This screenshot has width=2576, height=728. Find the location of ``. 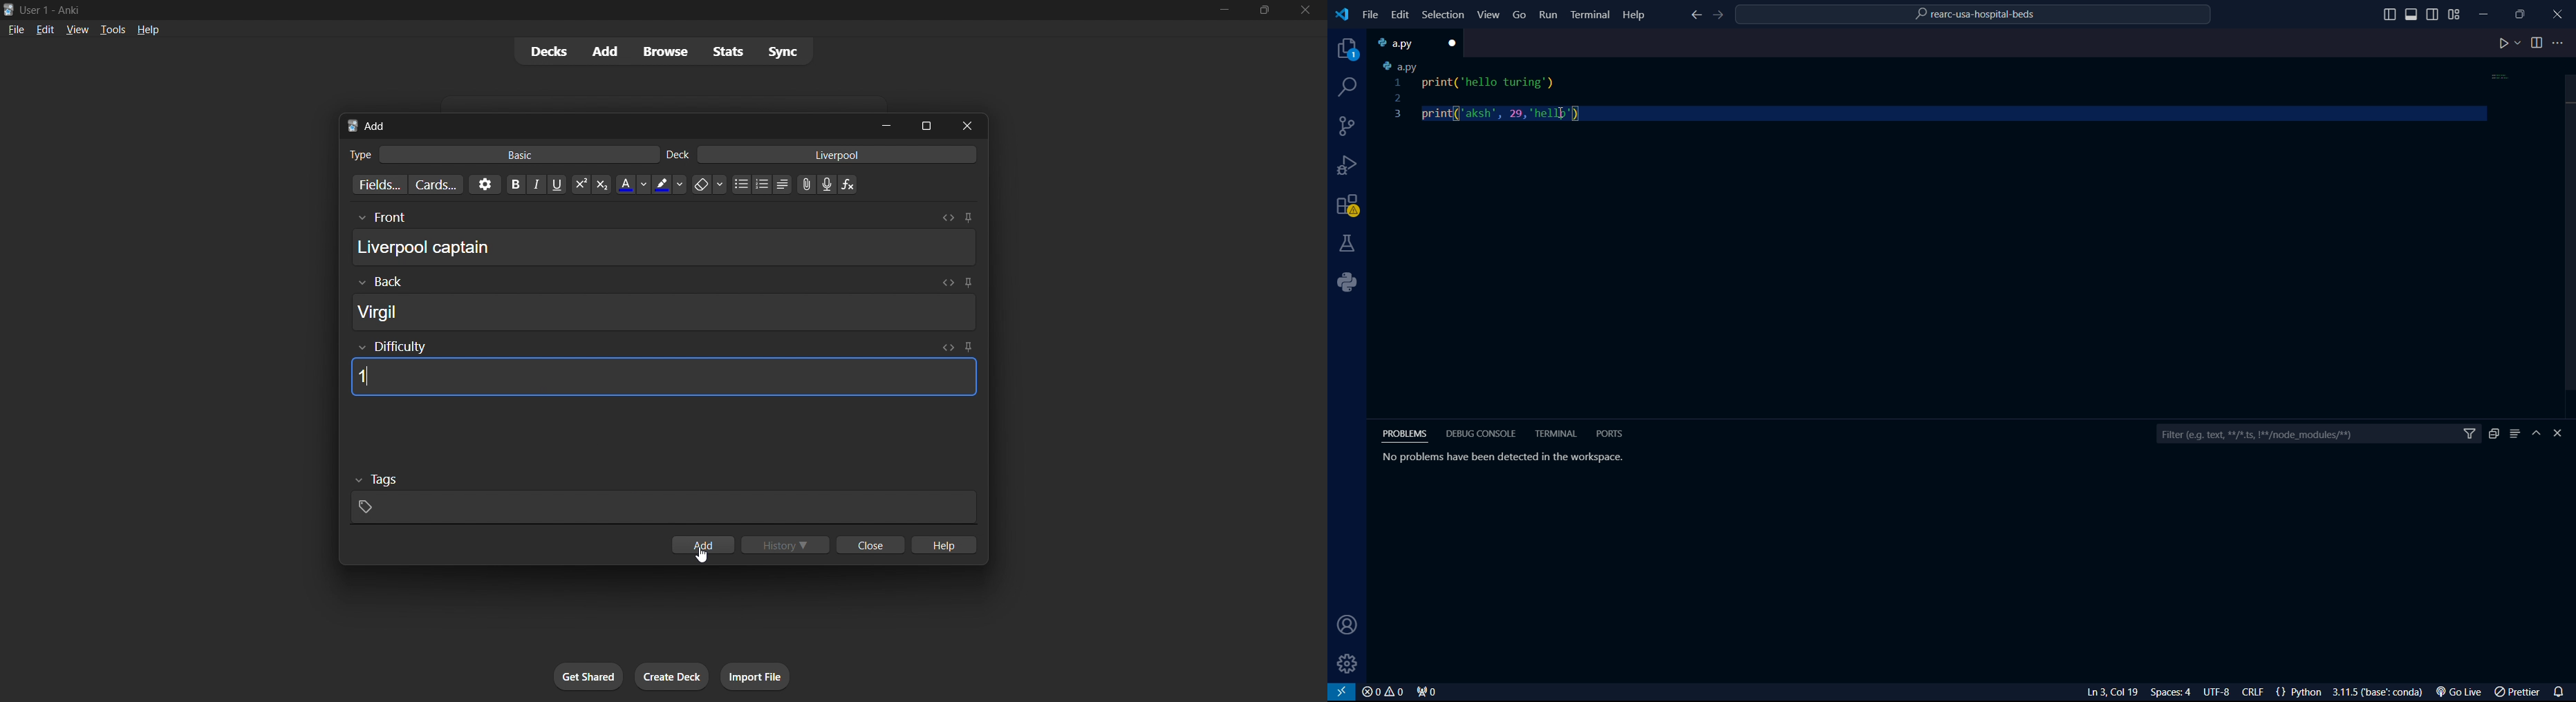

 is located at coordinates (380, 282).